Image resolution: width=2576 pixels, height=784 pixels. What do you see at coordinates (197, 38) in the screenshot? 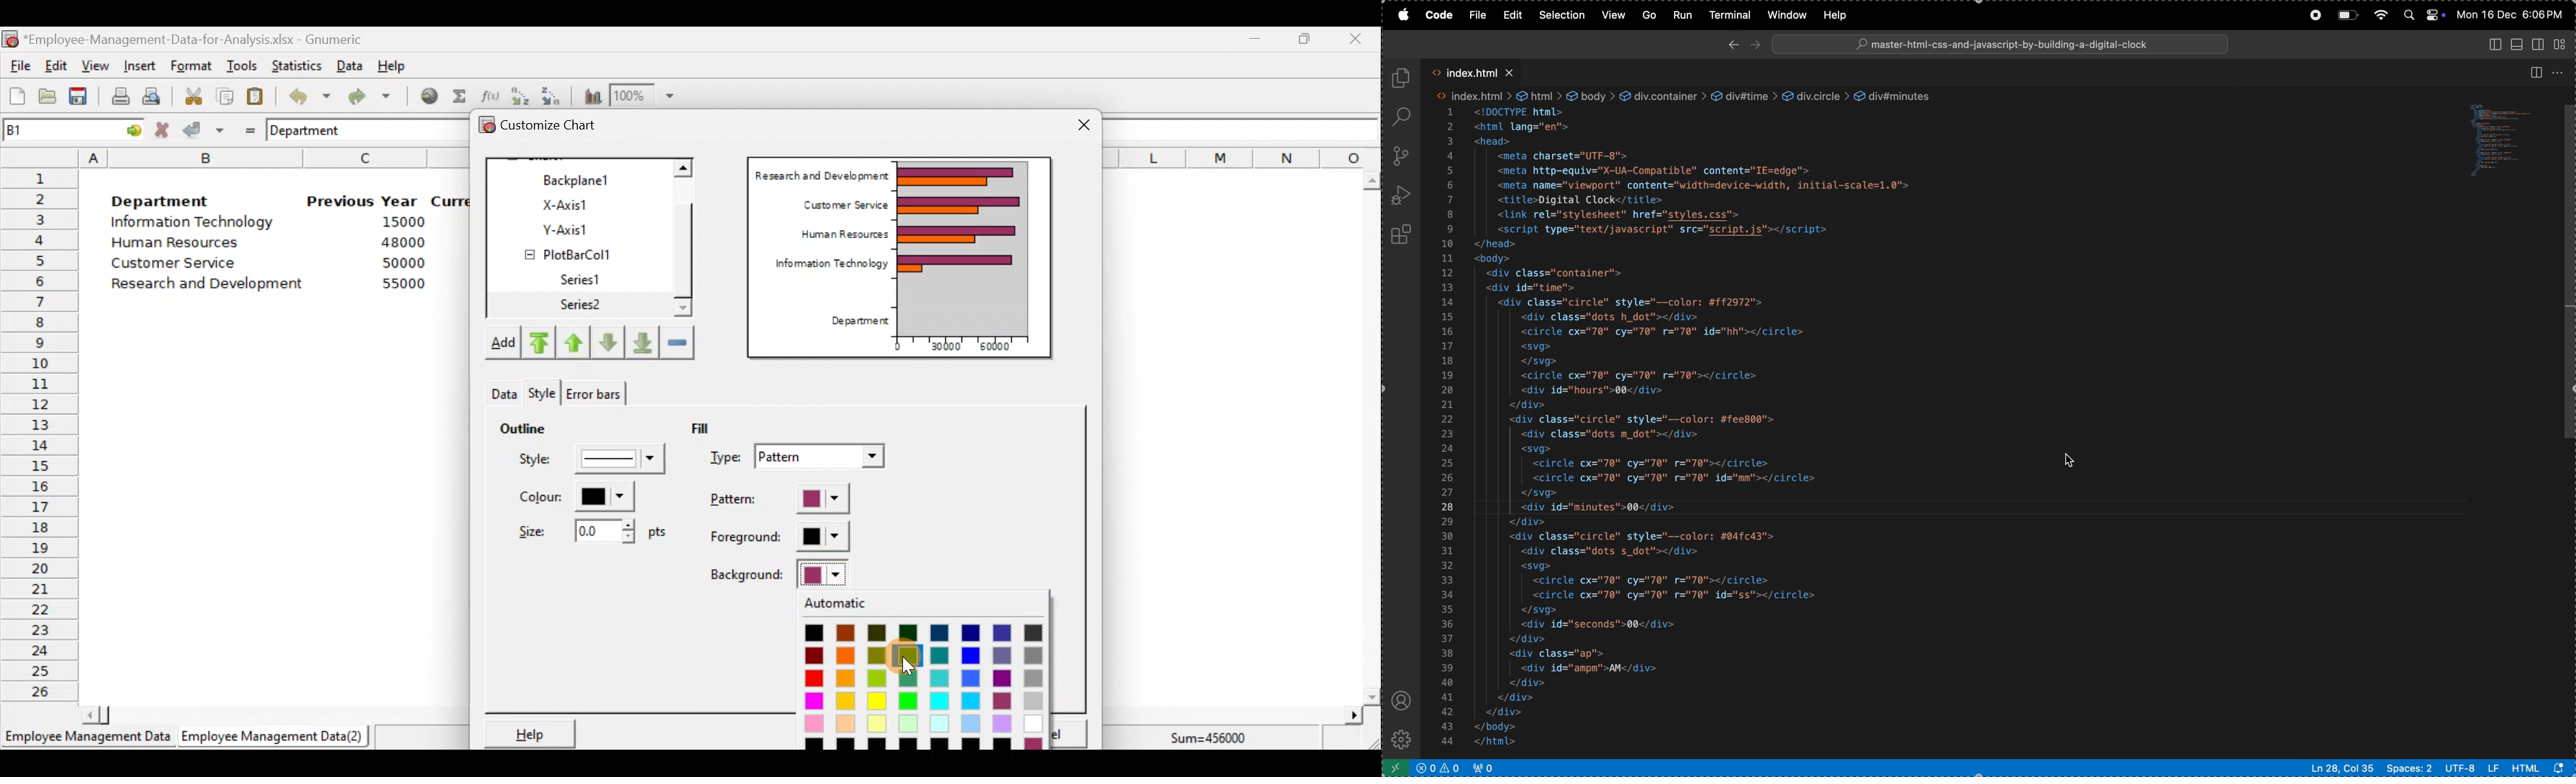
I see `‘Employee-Management-Data-for-Analysis.xlsx - Gnumeric` at bounding box center [197, 38].